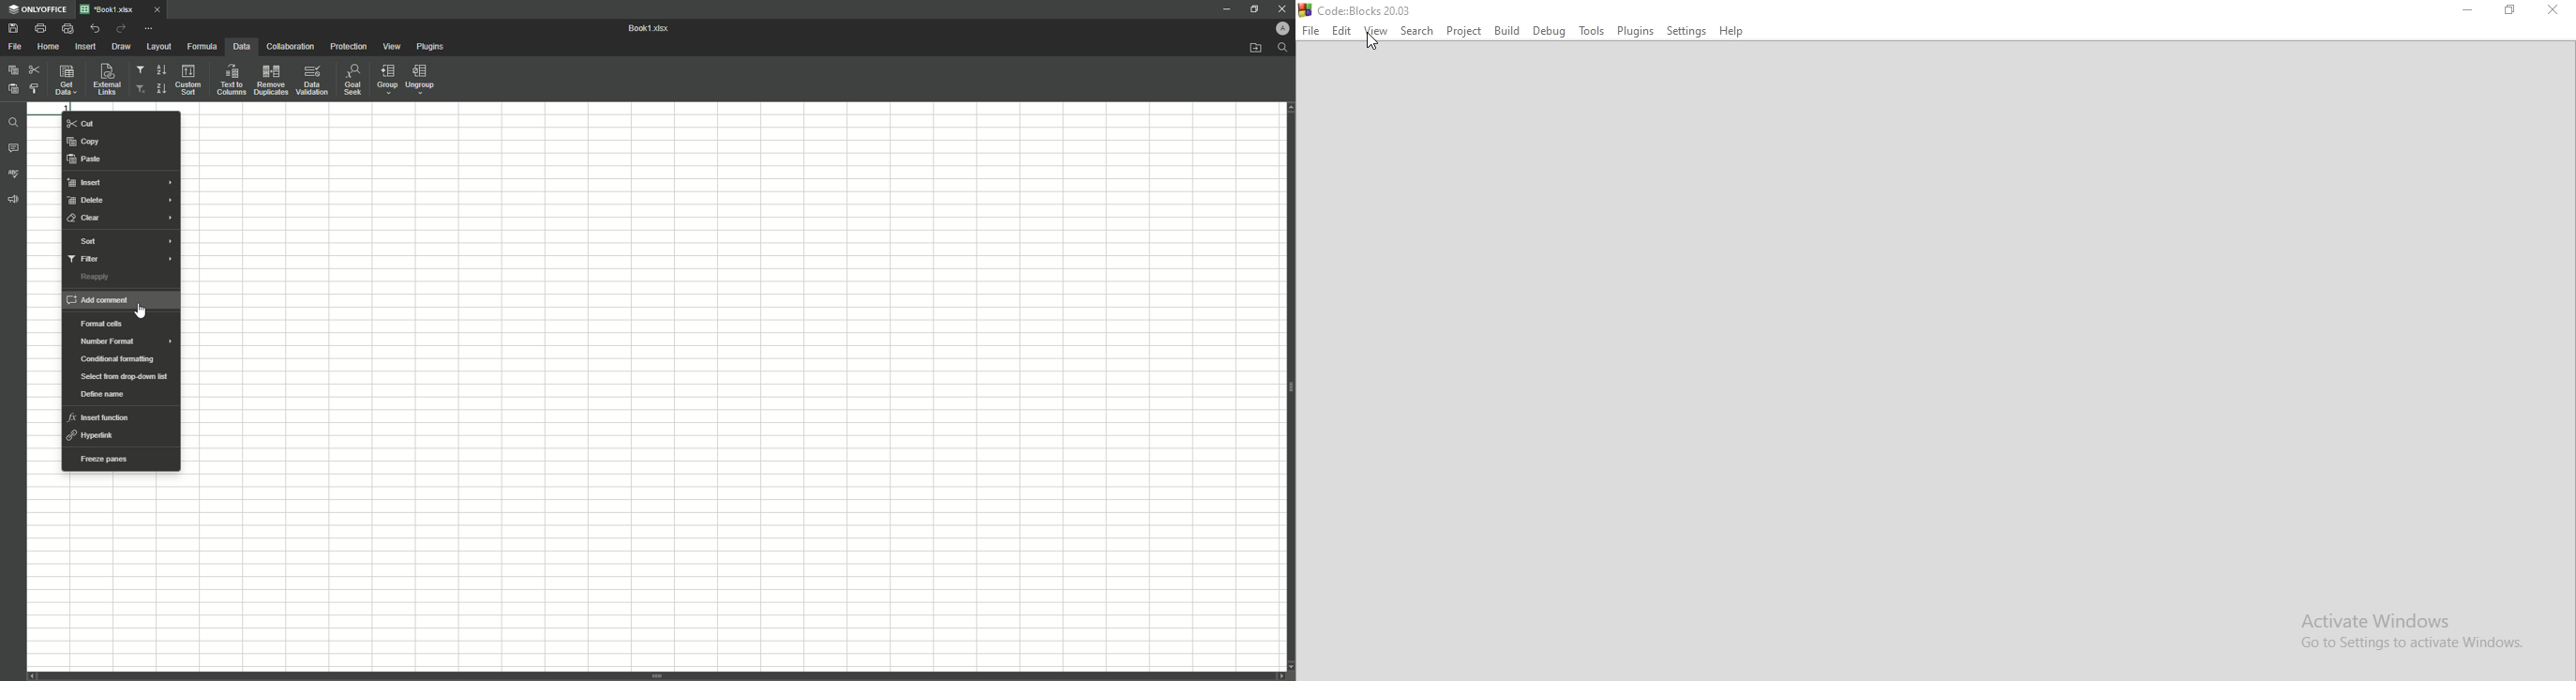 The image size is (2576, 700). I want to click on , so click(422, 80).